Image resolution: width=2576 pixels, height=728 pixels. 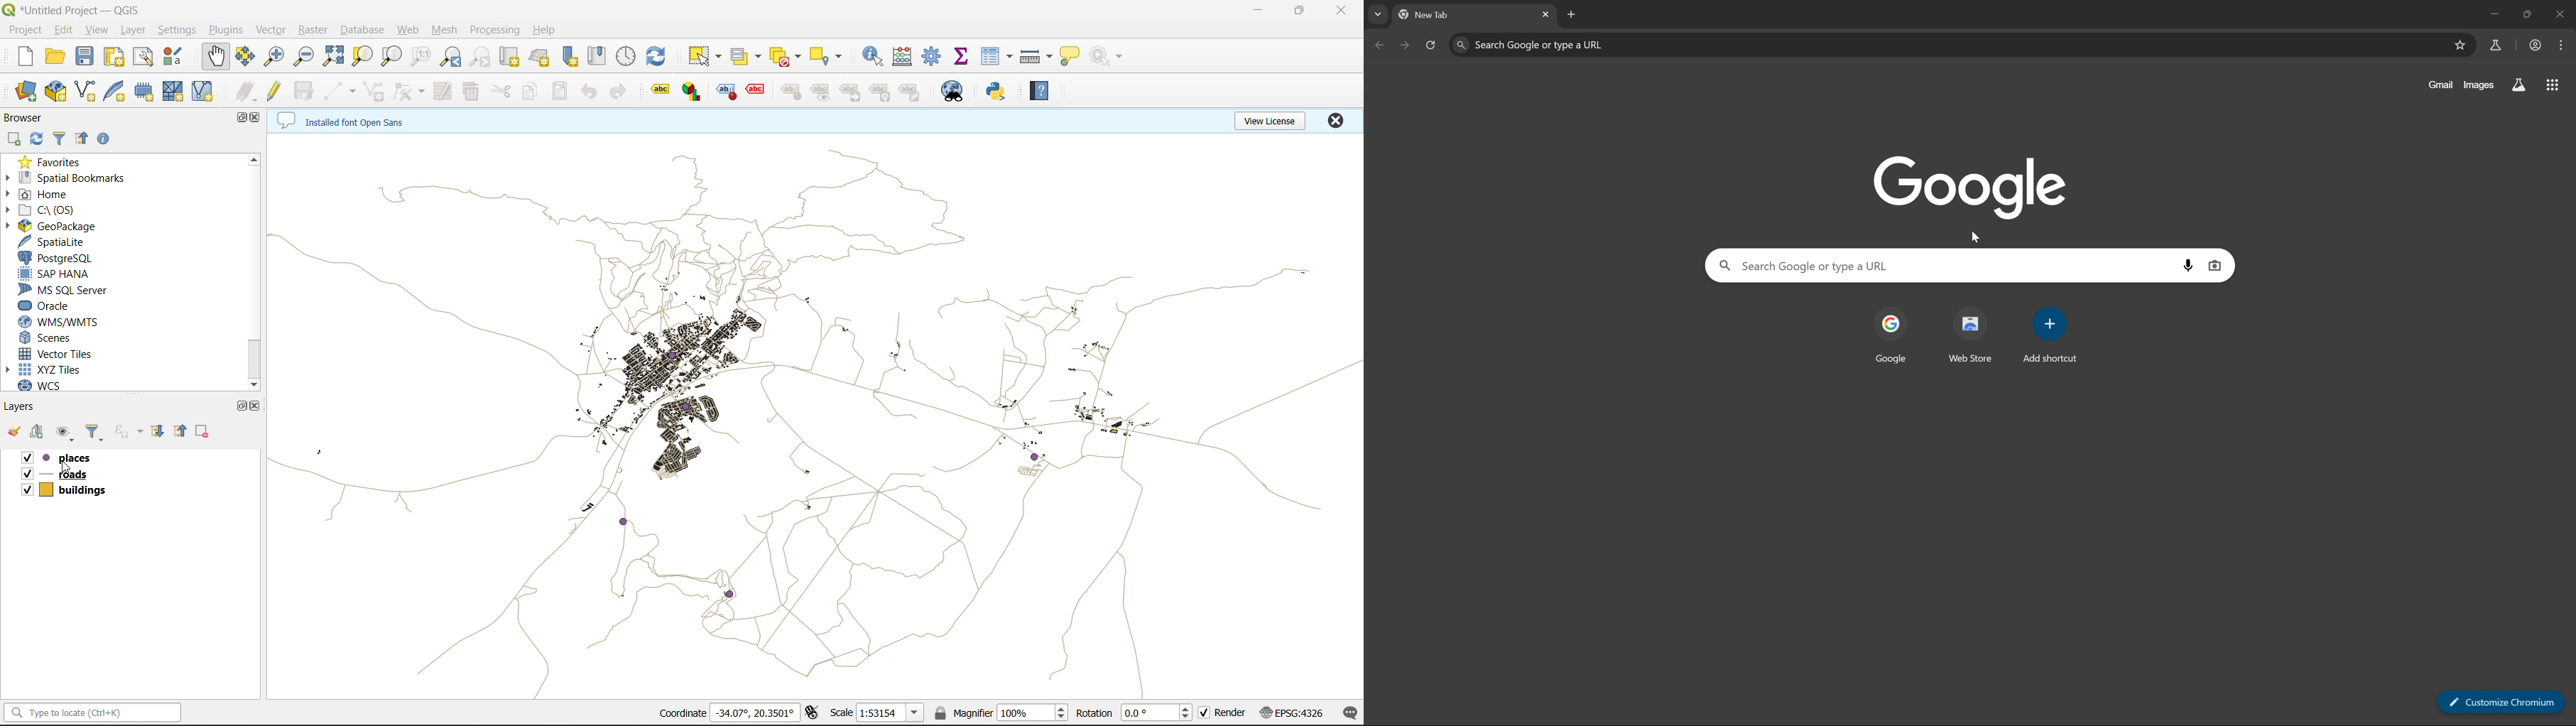 I want to click on filter, so click(x=55, y=140).